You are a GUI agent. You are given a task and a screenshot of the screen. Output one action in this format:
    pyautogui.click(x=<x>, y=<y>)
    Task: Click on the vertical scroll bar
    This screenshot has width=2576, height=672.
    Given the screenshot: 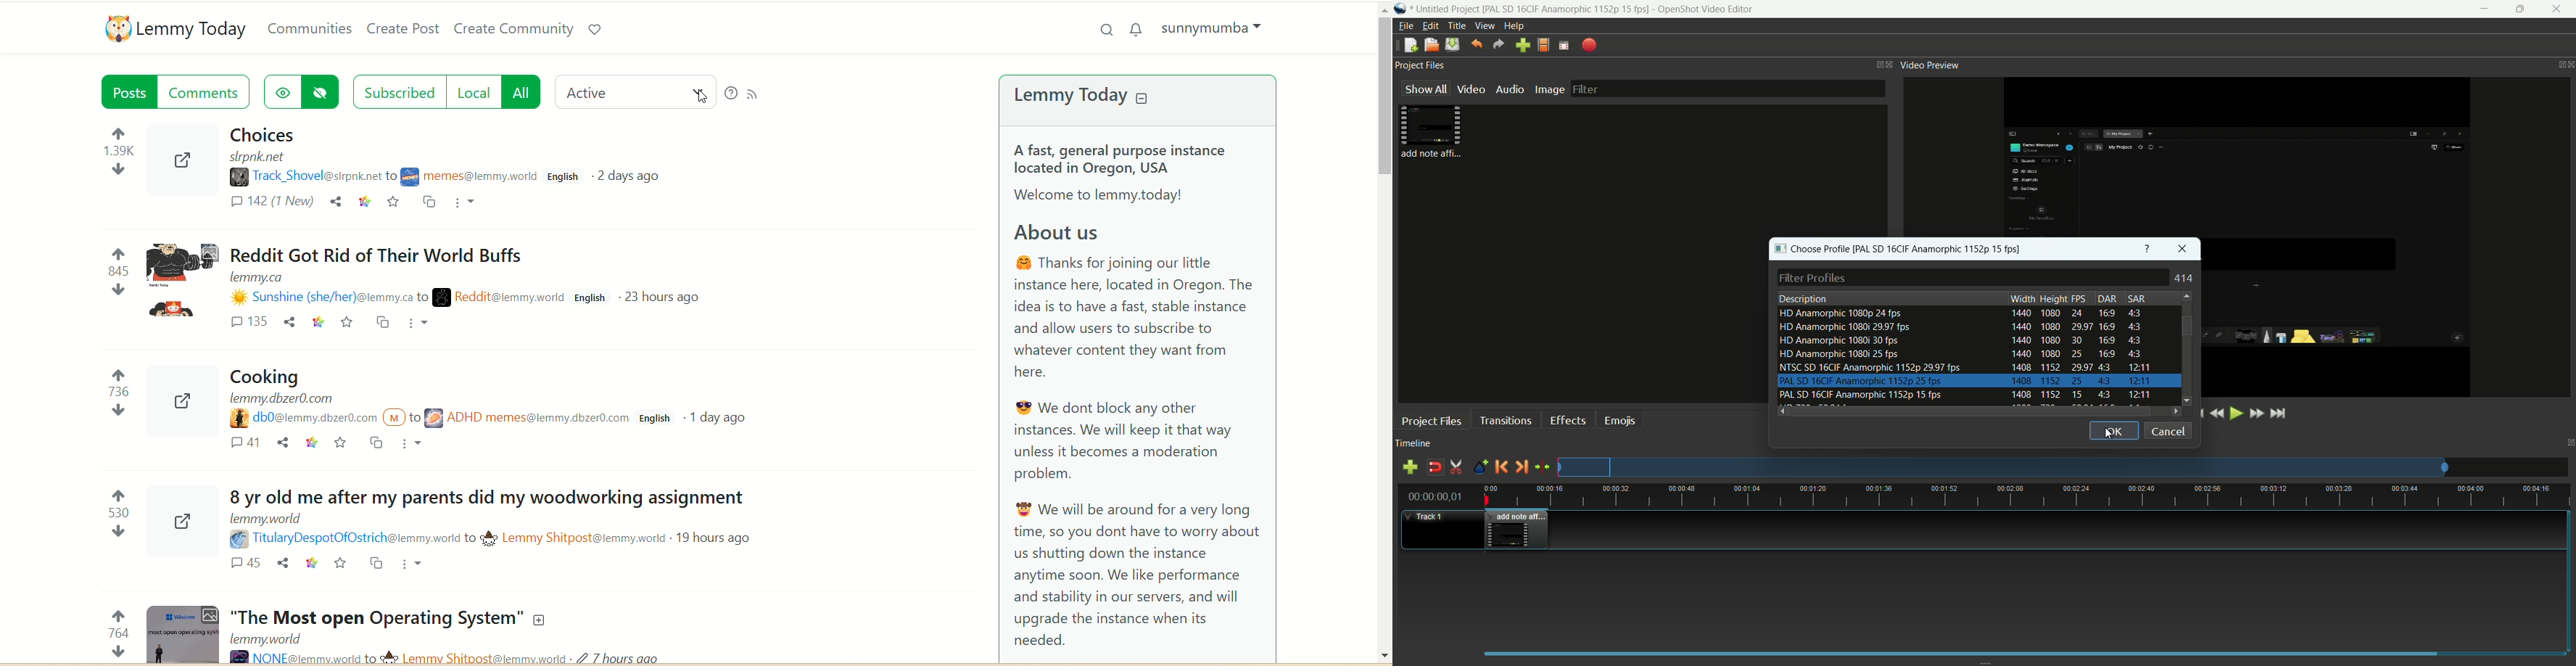 What is the action you would take?
    pyautogui.click(x=1384, y=334)
    